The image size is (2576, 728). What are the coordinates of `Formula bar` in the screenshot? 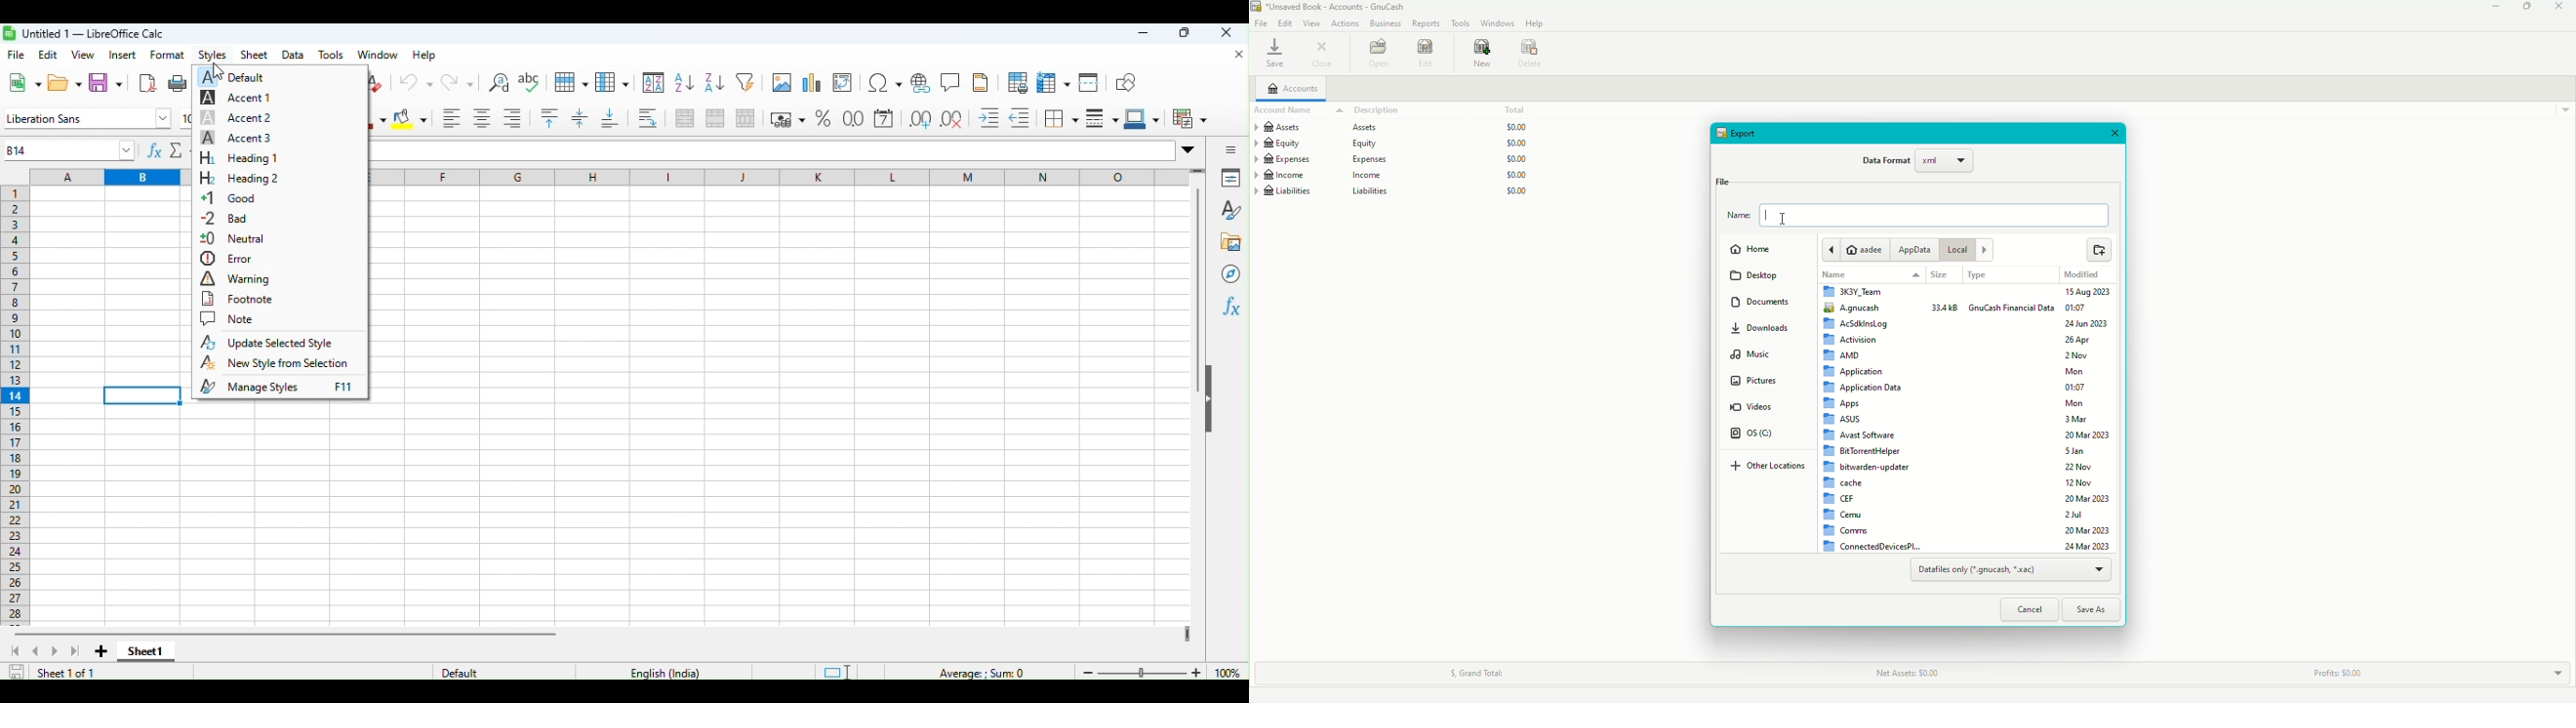 It's located at (772, 150).